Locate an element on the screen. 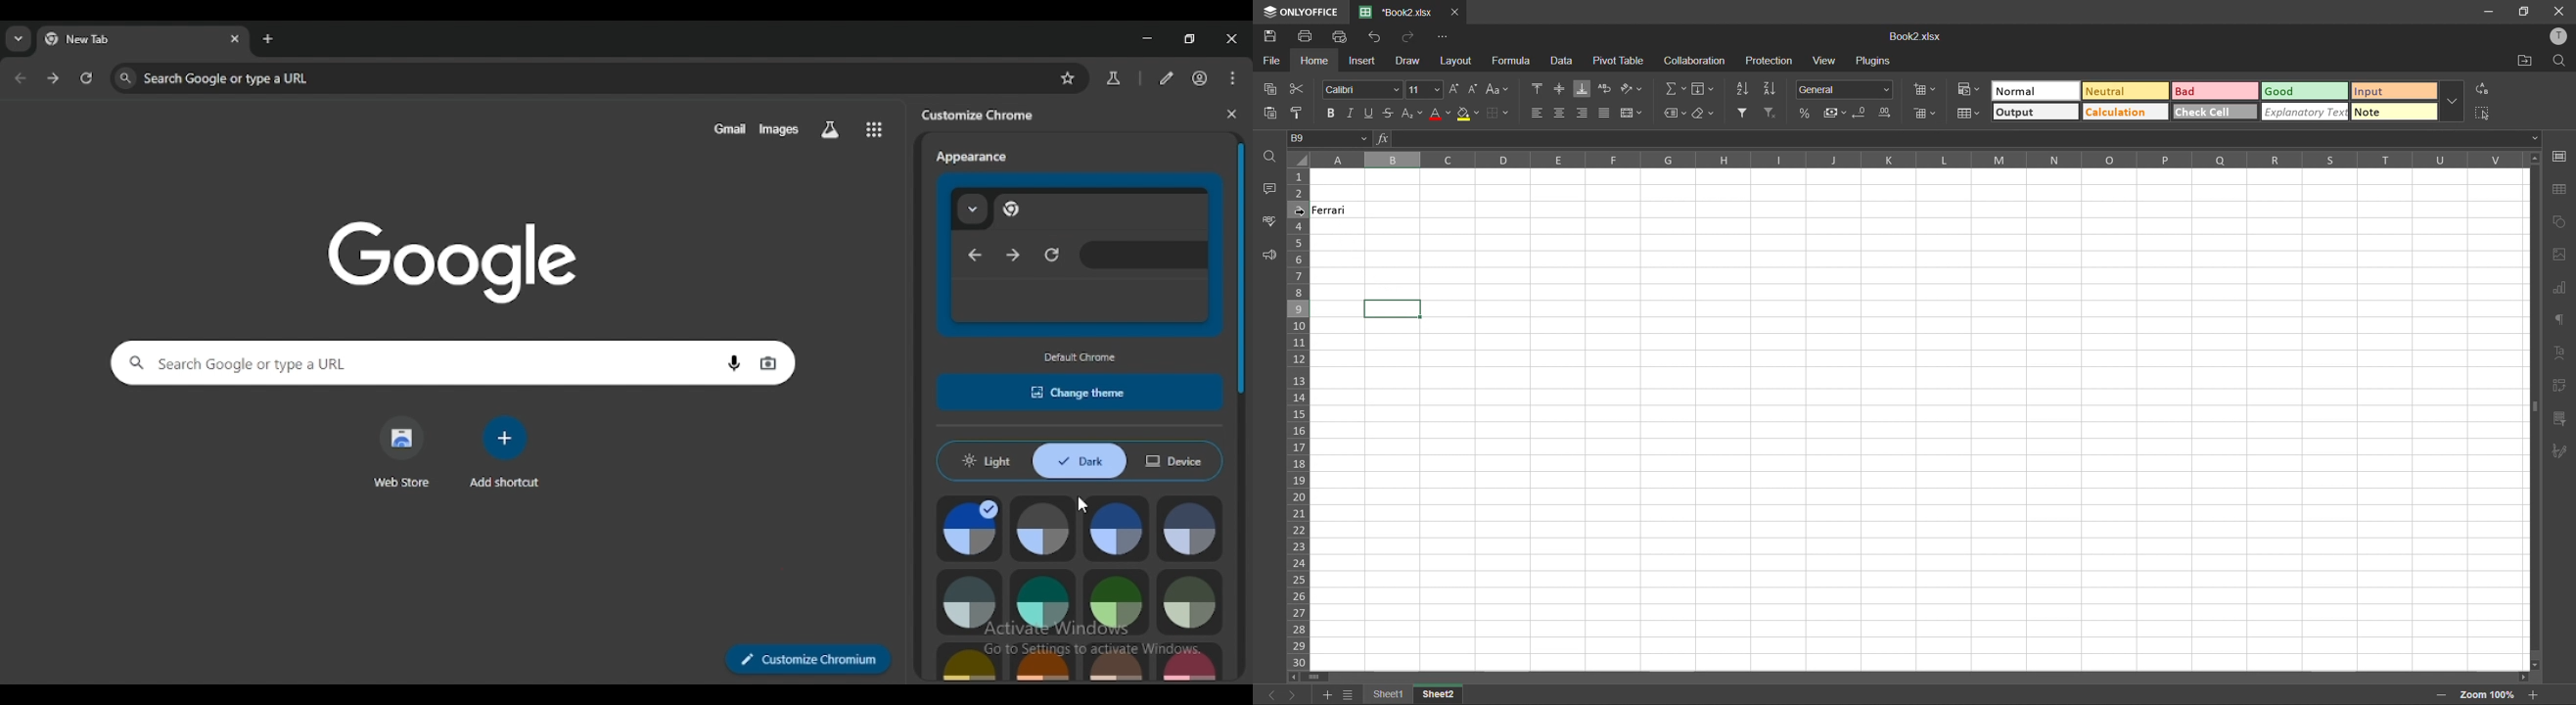 This screenshot has width=2576, height=728. minimize is located at coordinates (2488, 11).